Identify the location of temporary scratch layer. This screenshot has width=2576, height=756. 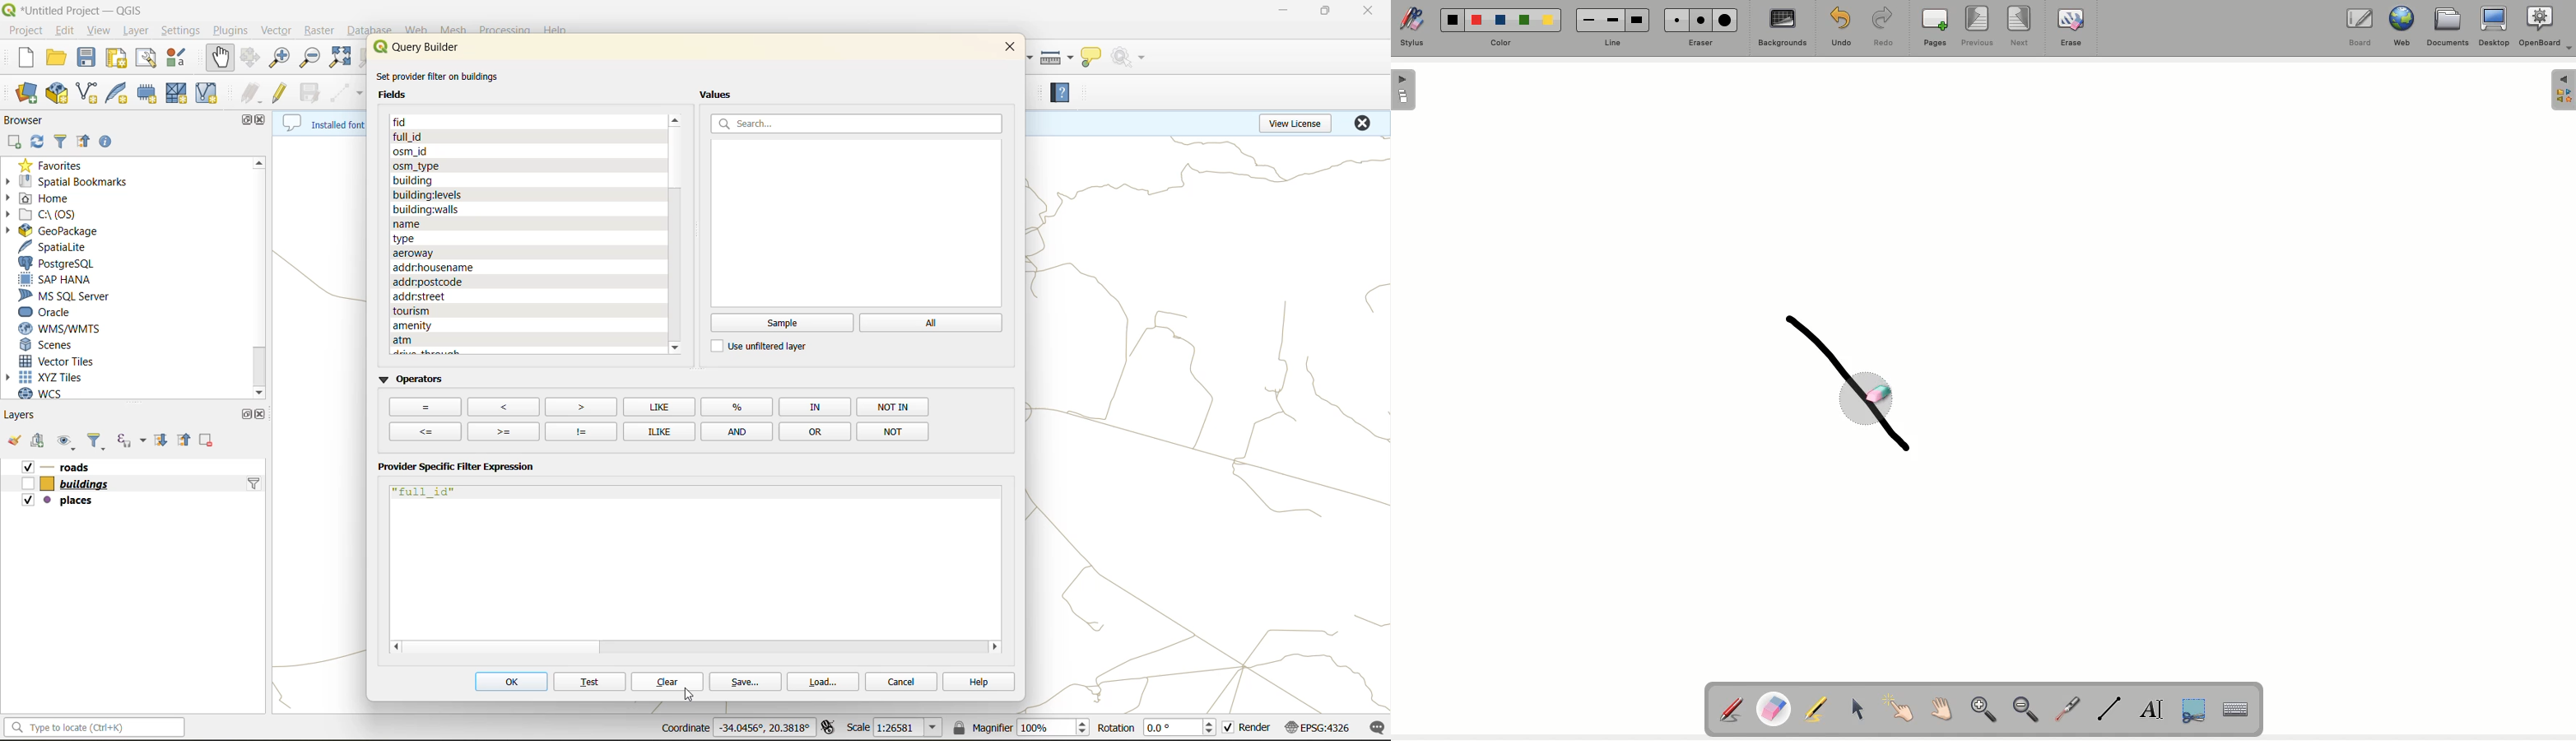
(151, 95).